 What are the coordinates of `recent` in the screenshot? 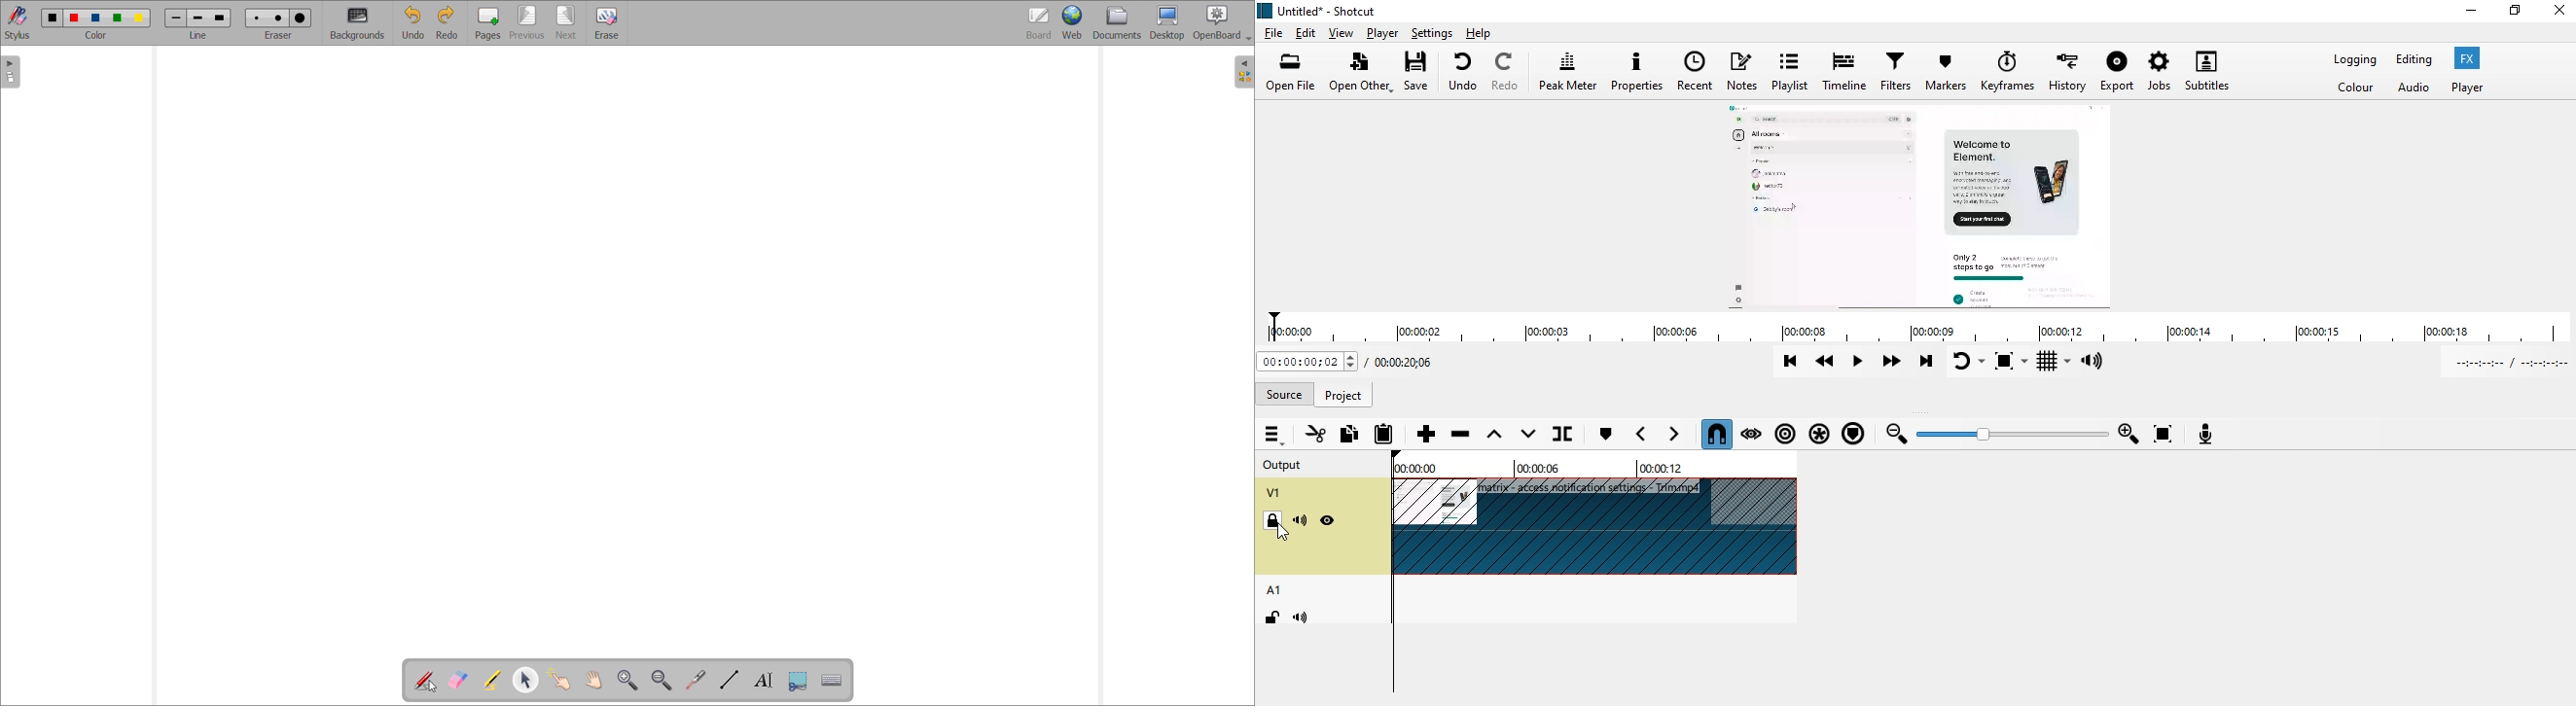 It's located at (1698, 70).